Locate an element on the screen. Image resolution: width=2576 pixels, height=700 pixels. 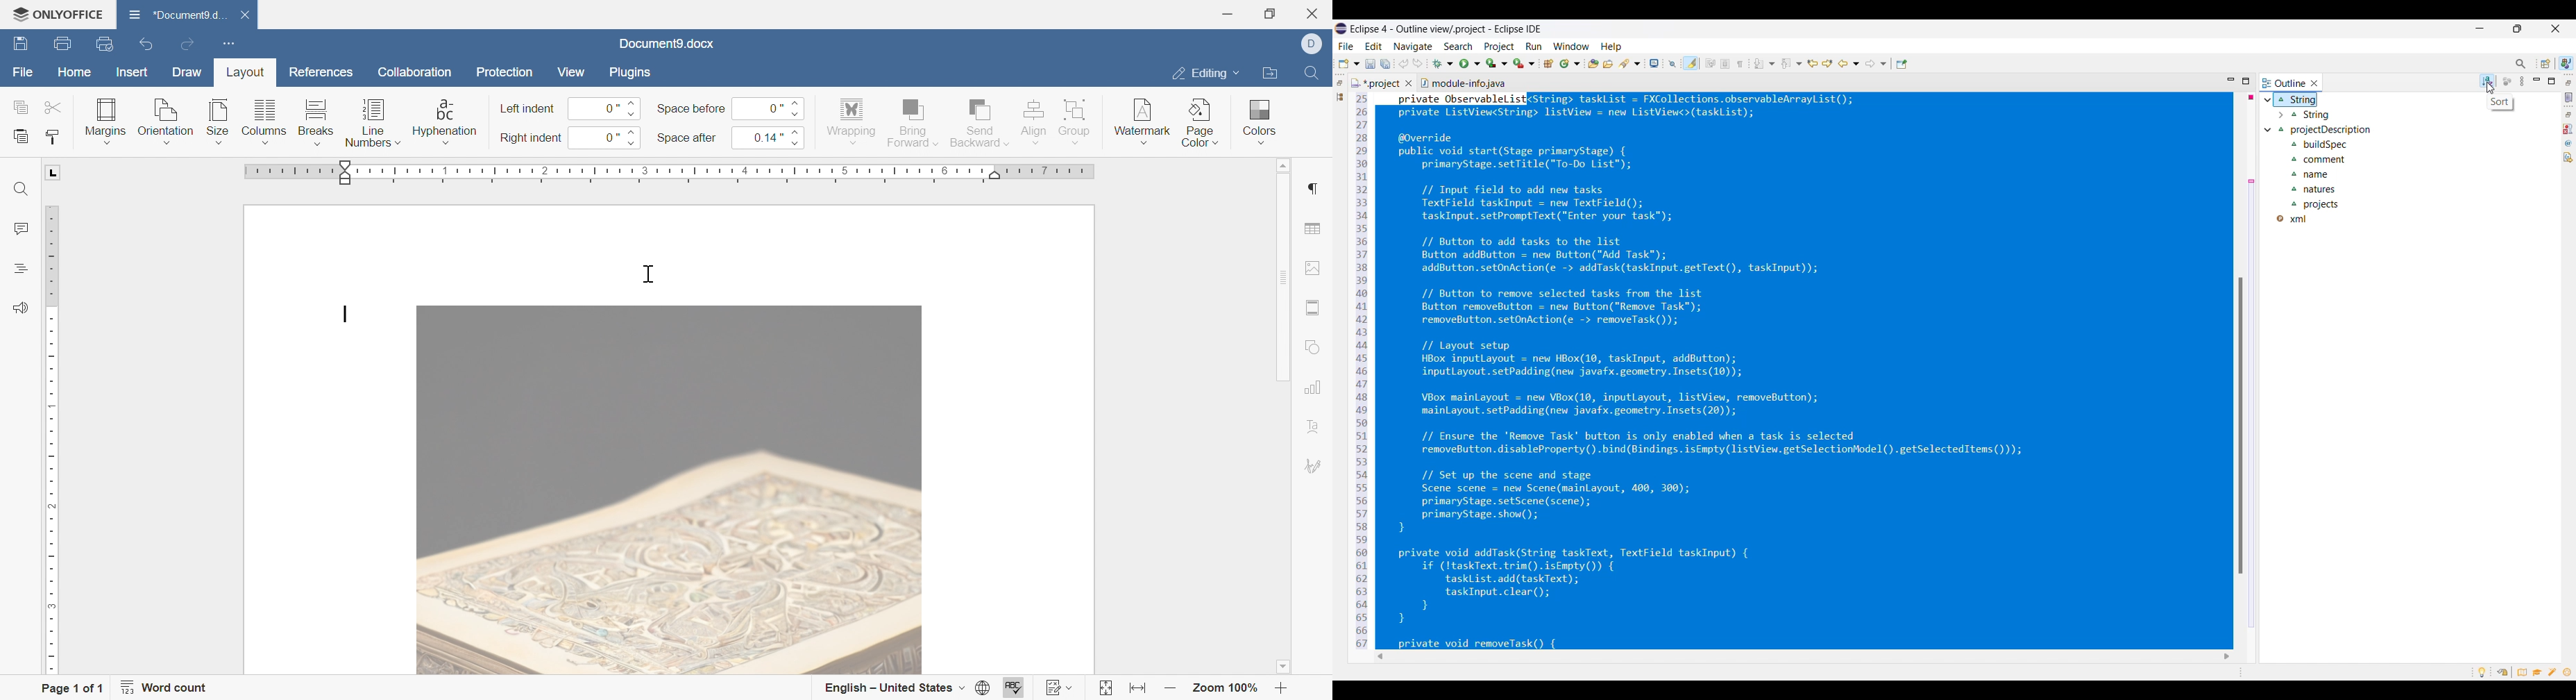
Declaration is located at coordinates (2568, 158).